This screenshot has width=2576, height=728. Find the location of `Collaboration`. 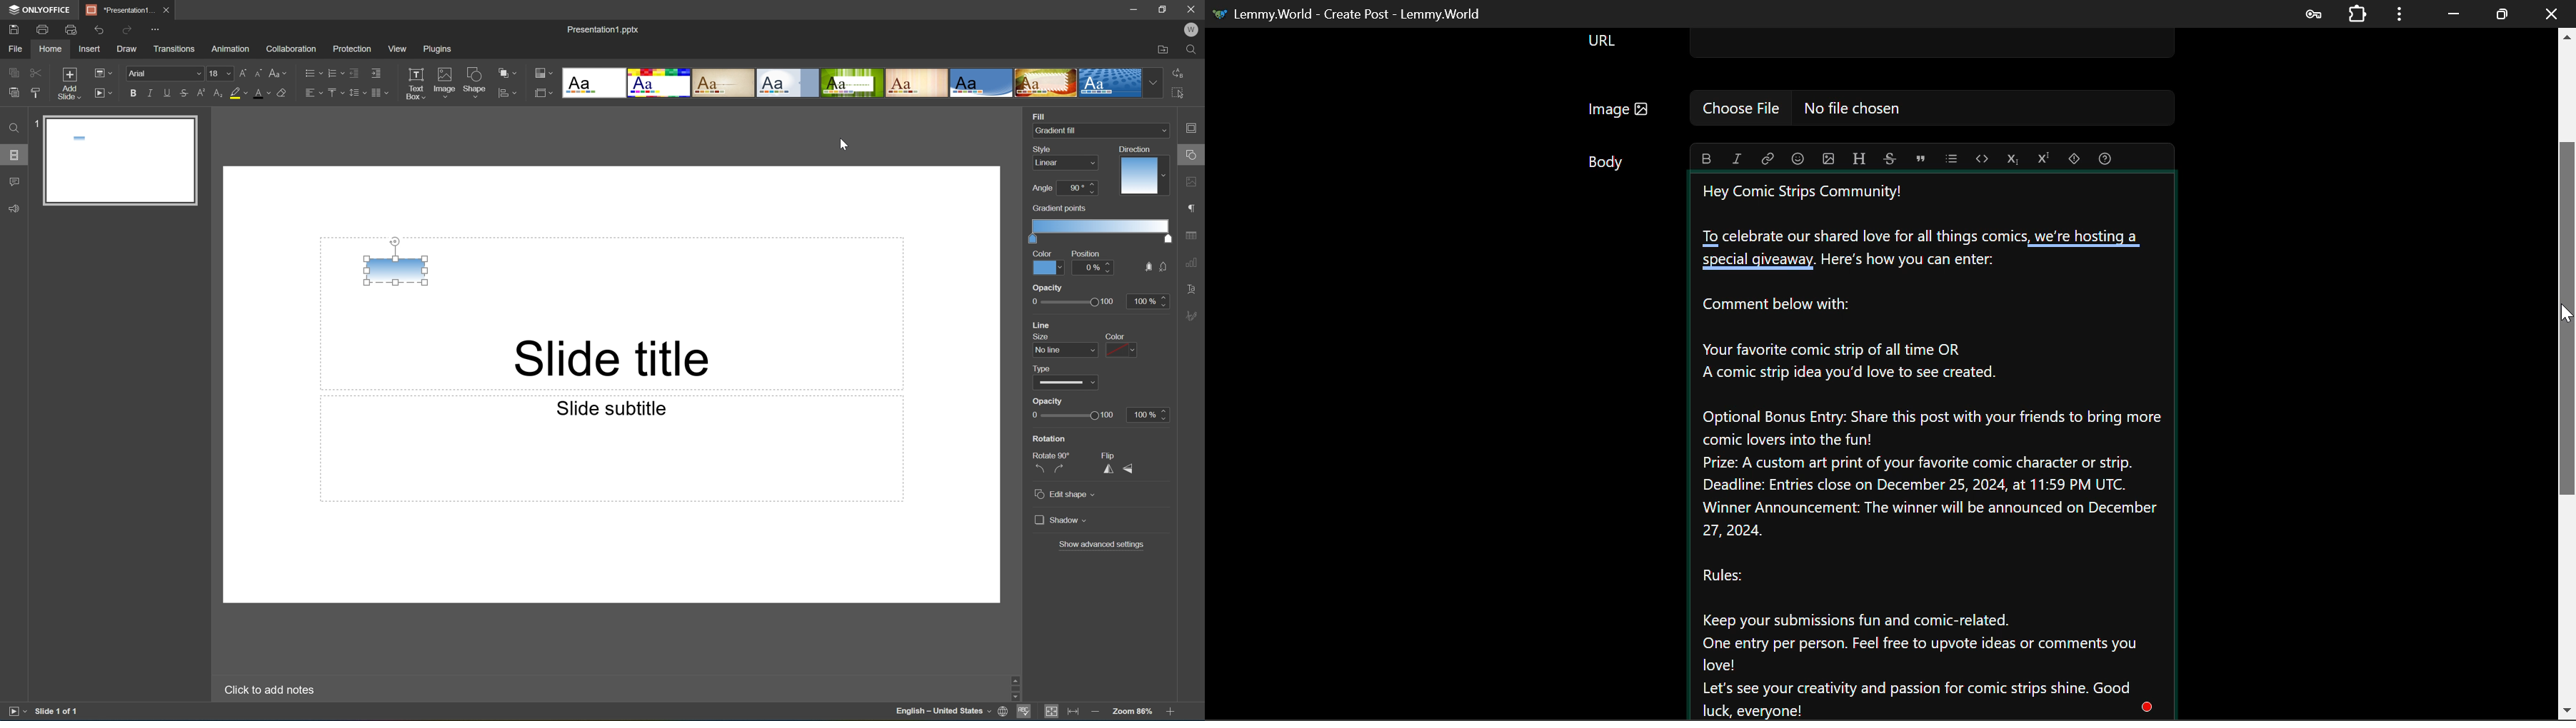

Collaboration is located at coordinates (290, 48).